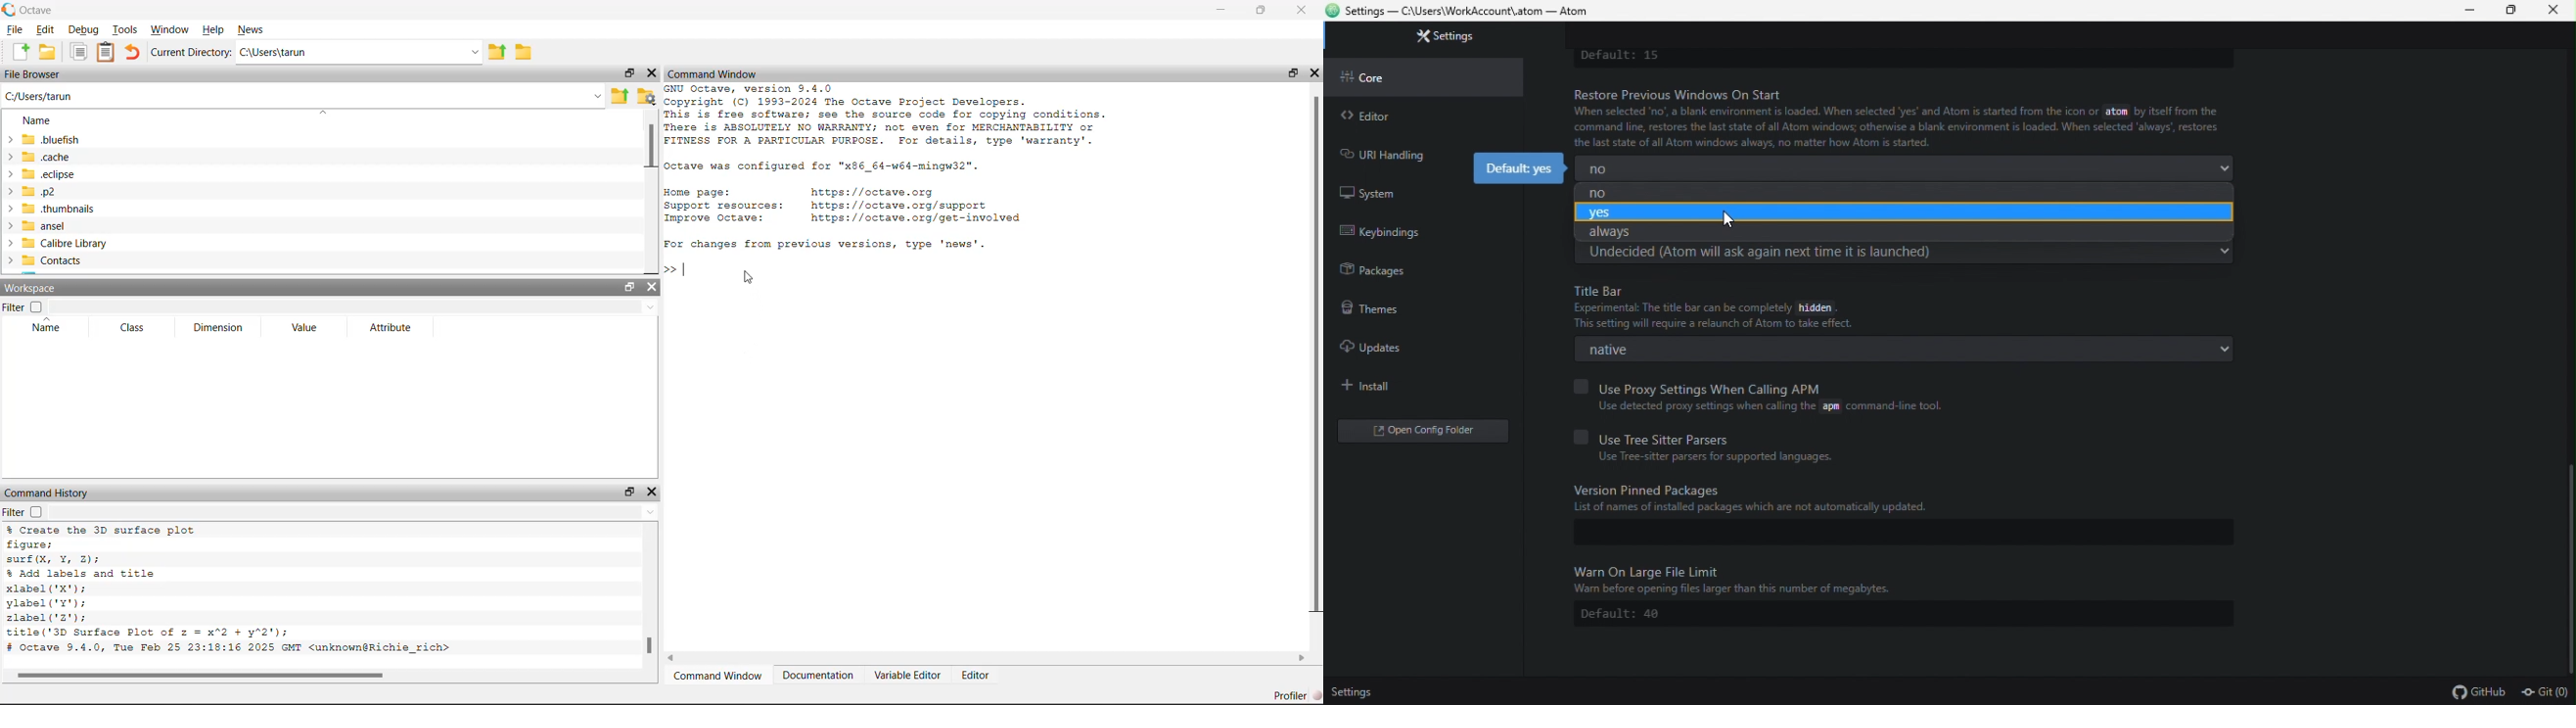 This screenshot has width=2576, height=728. What do you see at coordinates (29, 10) in the screenshot?
I see `Octave` at bounding box center [29, 10].